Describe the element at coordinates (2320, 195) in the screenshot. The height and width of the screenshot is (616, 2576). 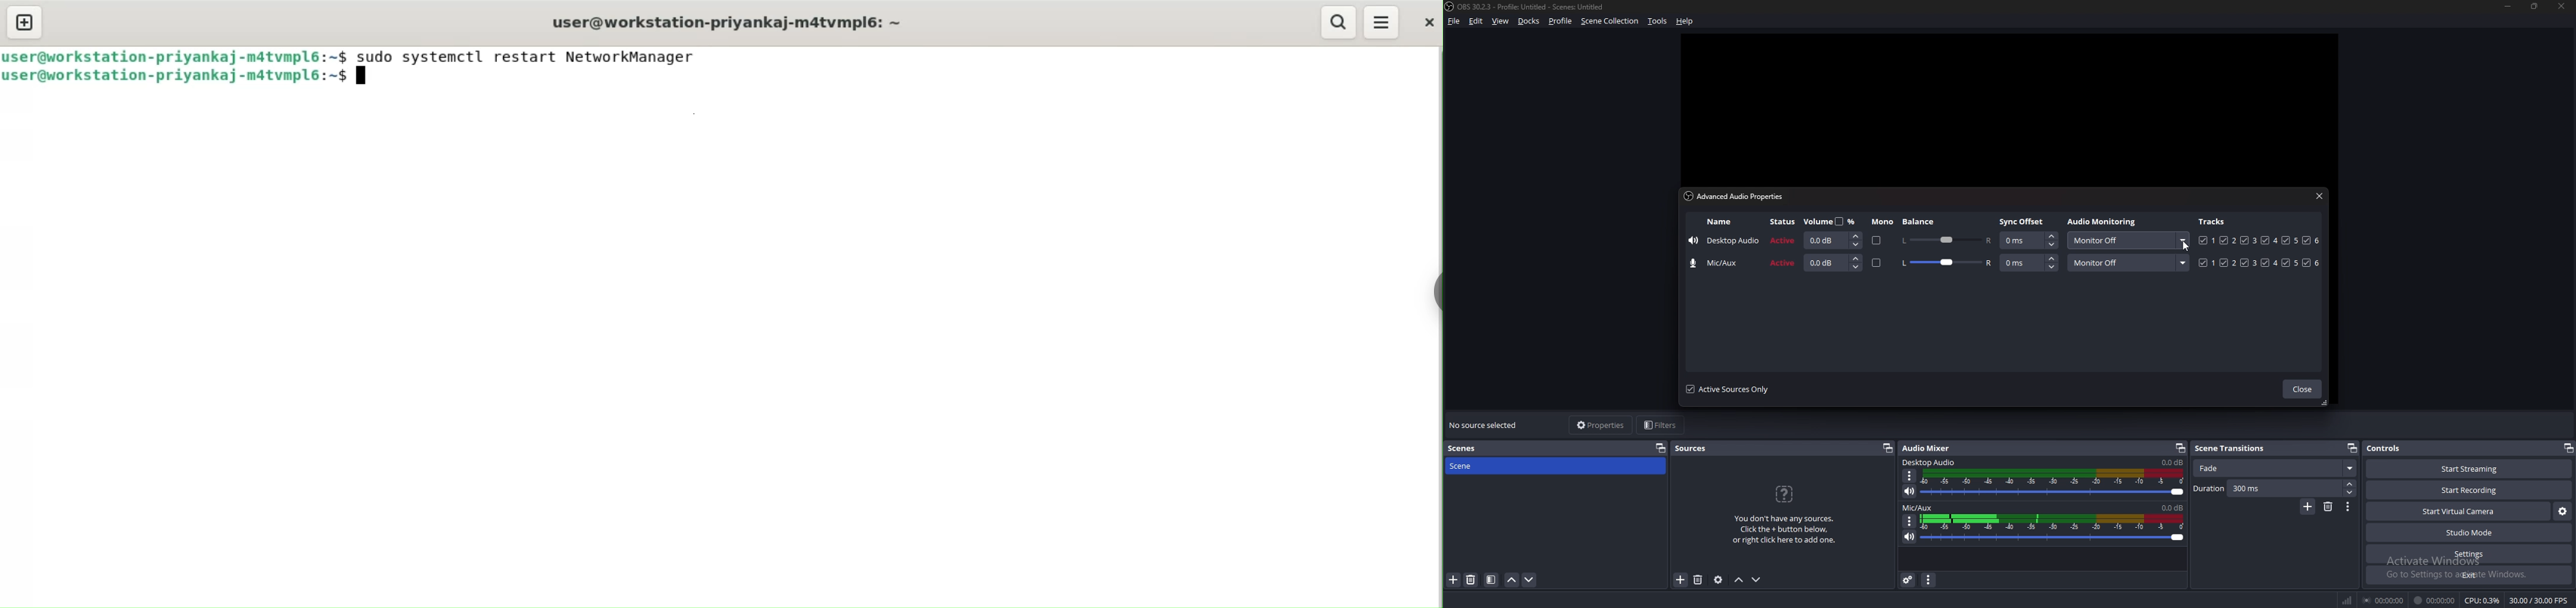
I see `close` at that location.